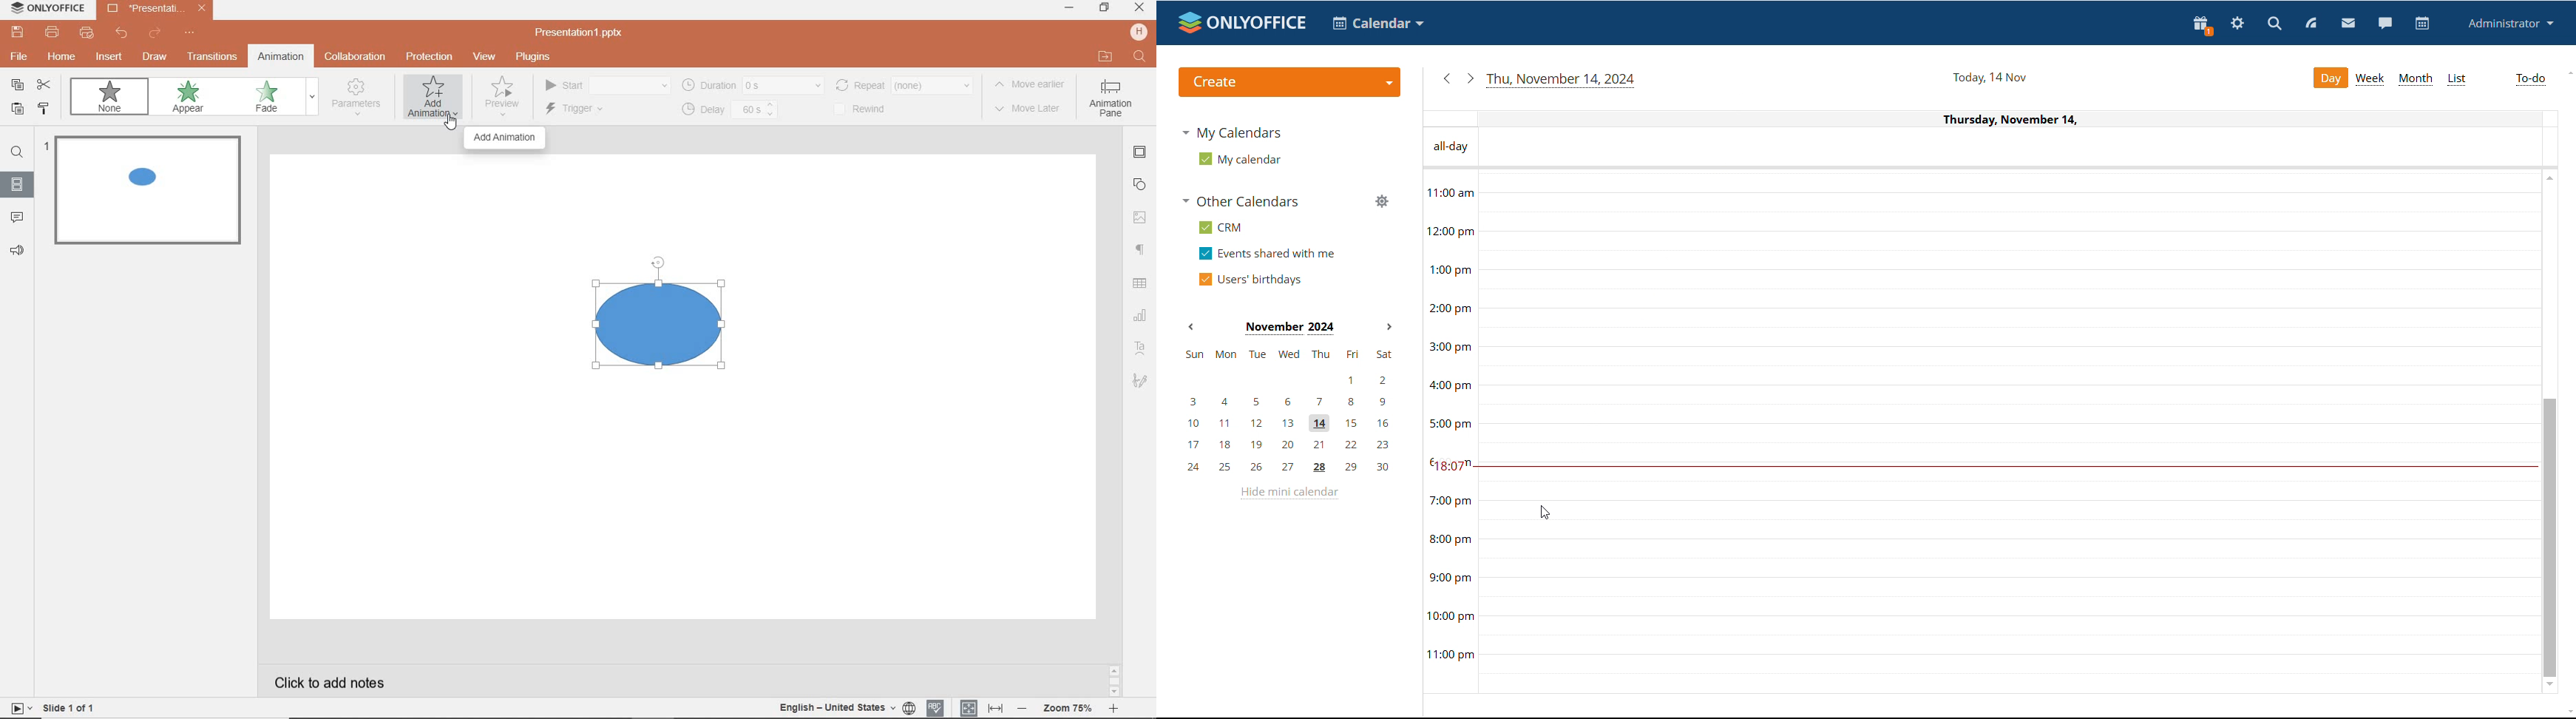  Describe the element at coordinates (47, 8) in the screenshot. I see `system name` at that location.